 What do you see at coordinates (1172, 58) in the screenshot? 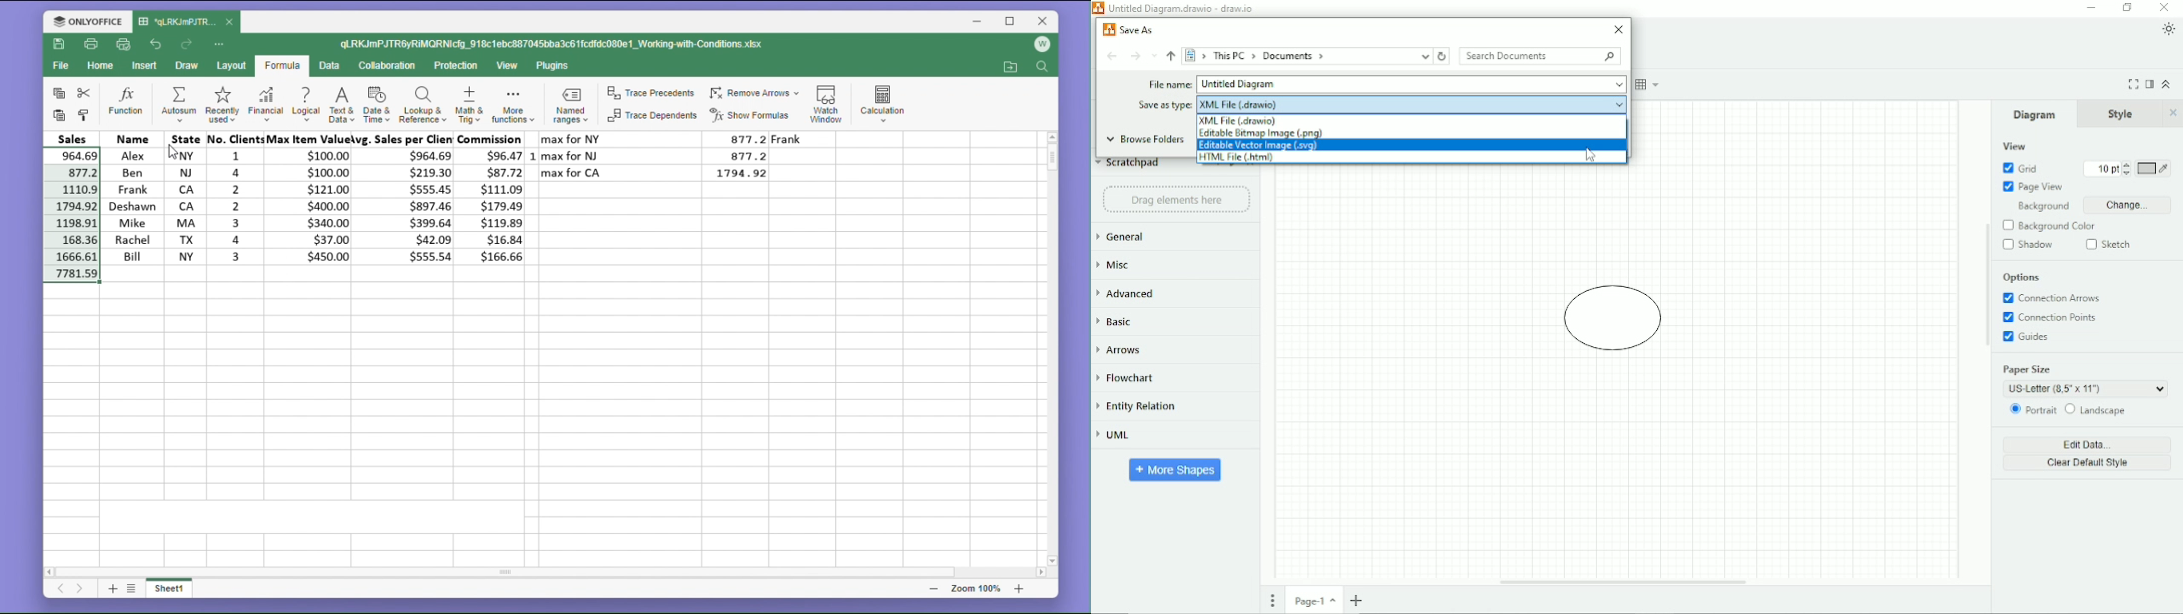
I see `Up to "This PC"` at bounding box center [1172, 58].